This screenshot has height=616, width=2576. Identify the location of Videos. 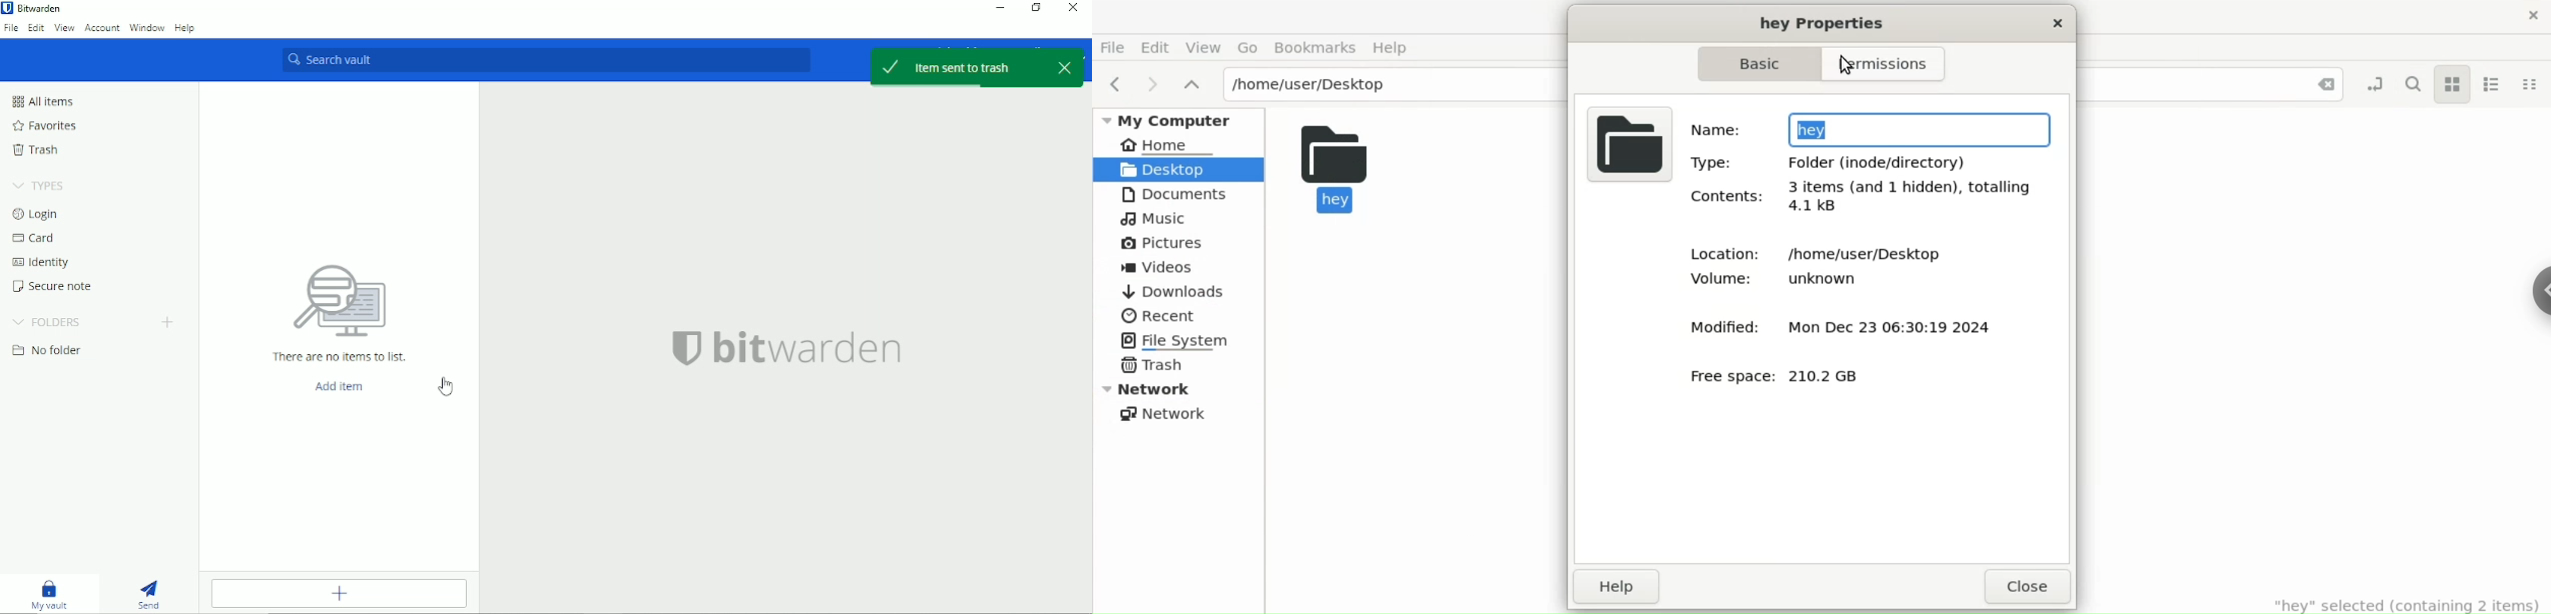
(1159, 267).